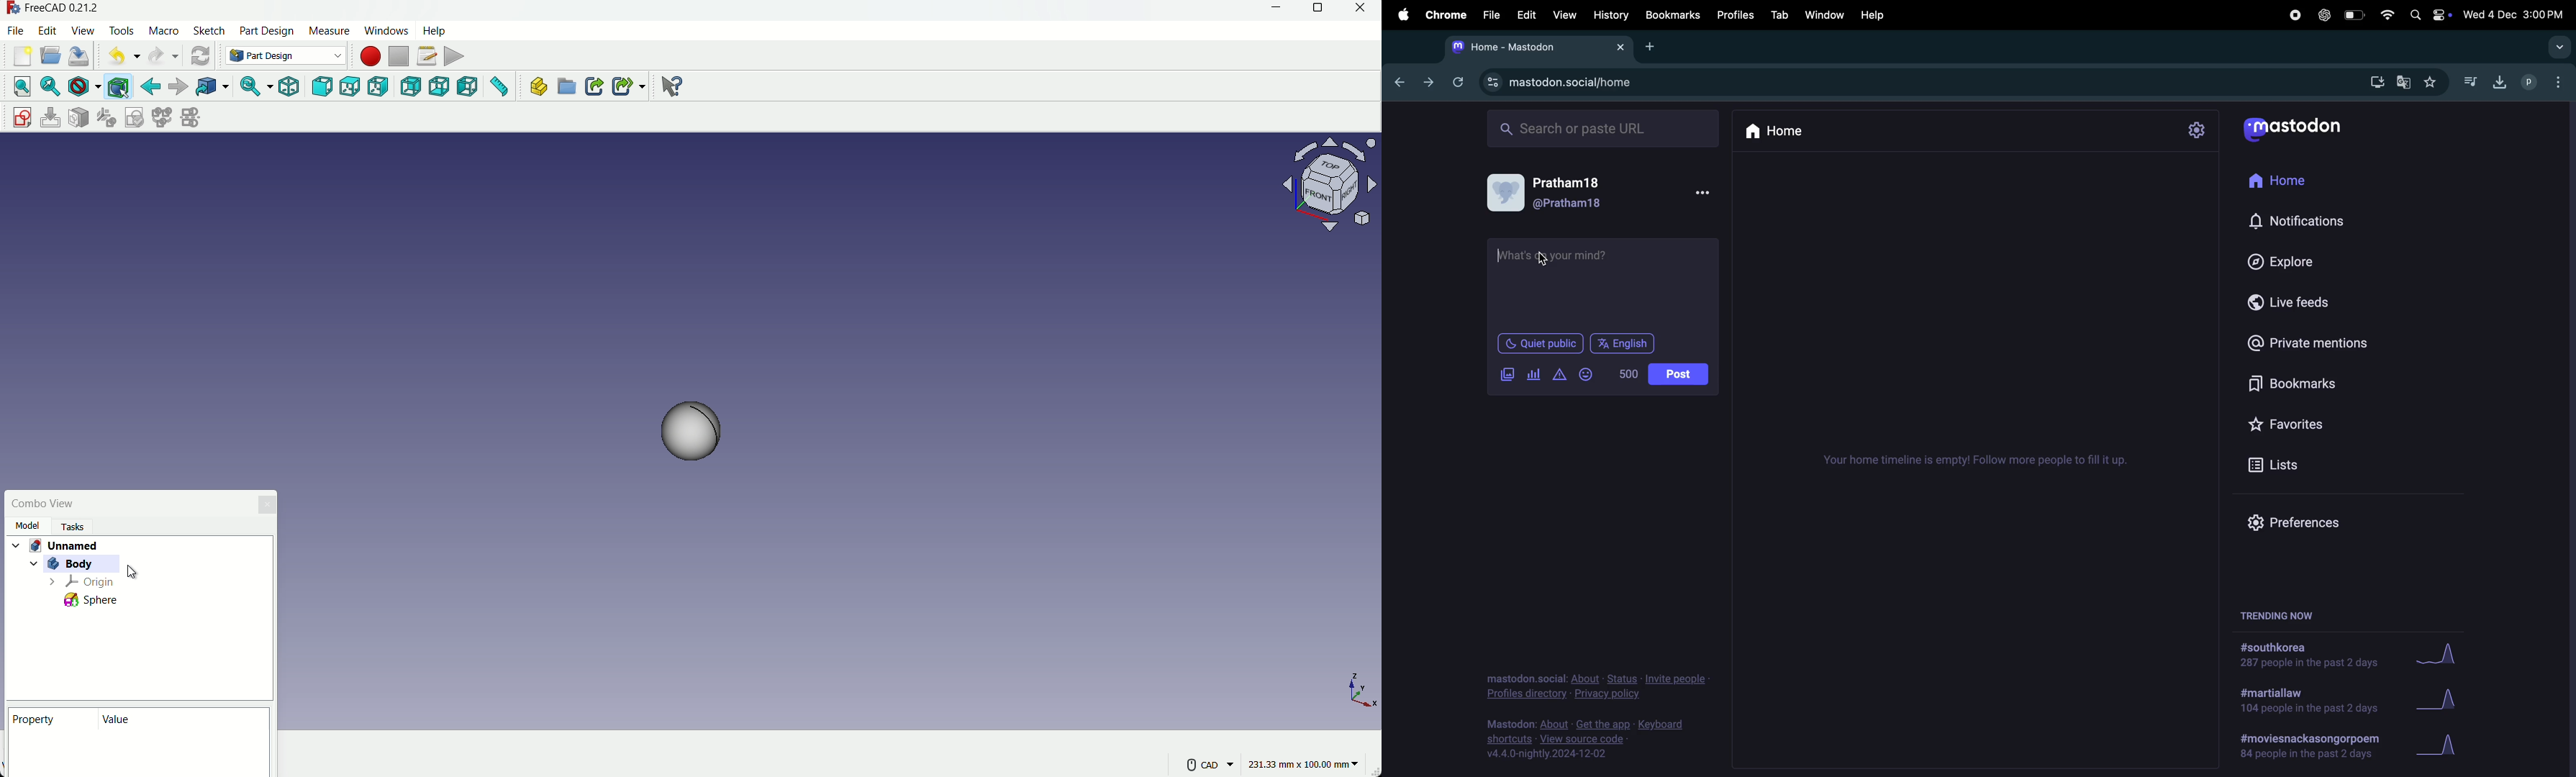 Image resolution: width=2576 pixels, height=784 pixels. Describe the element at coordinates (2513, 15) in the screenshot. I see `date and time` at that location.